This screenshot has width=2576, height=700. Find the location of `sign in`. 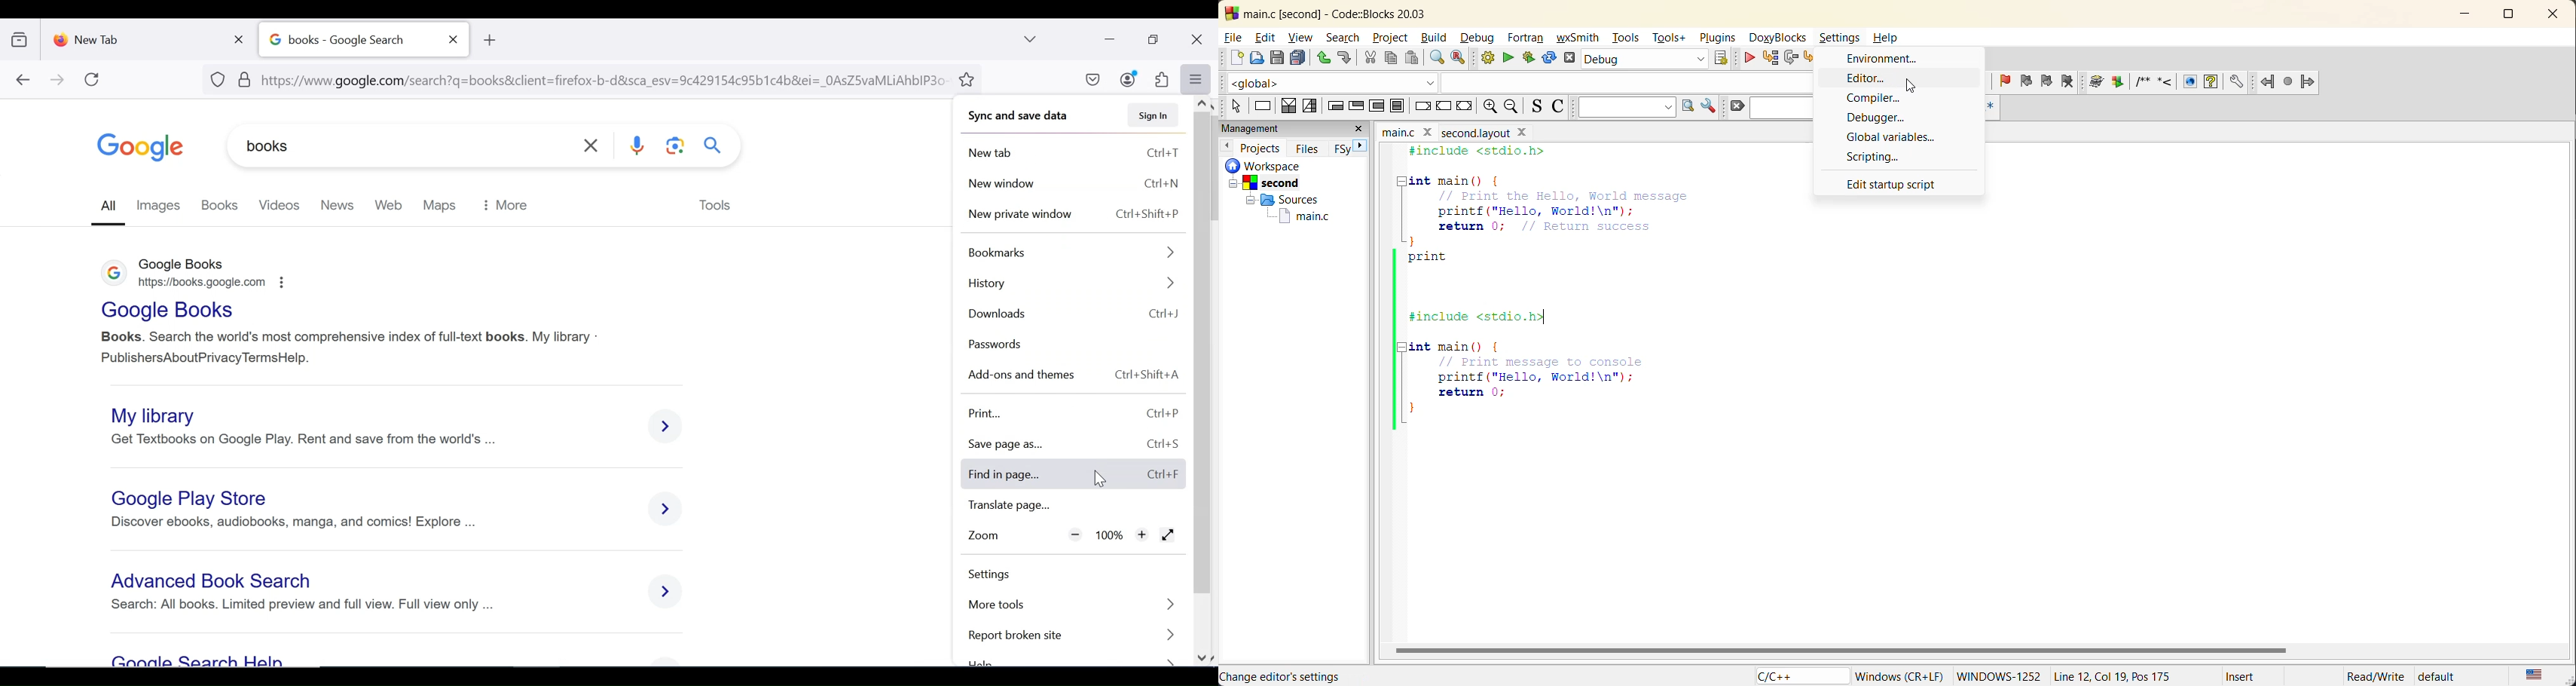

sign in is located at coordinates (1153, 115).